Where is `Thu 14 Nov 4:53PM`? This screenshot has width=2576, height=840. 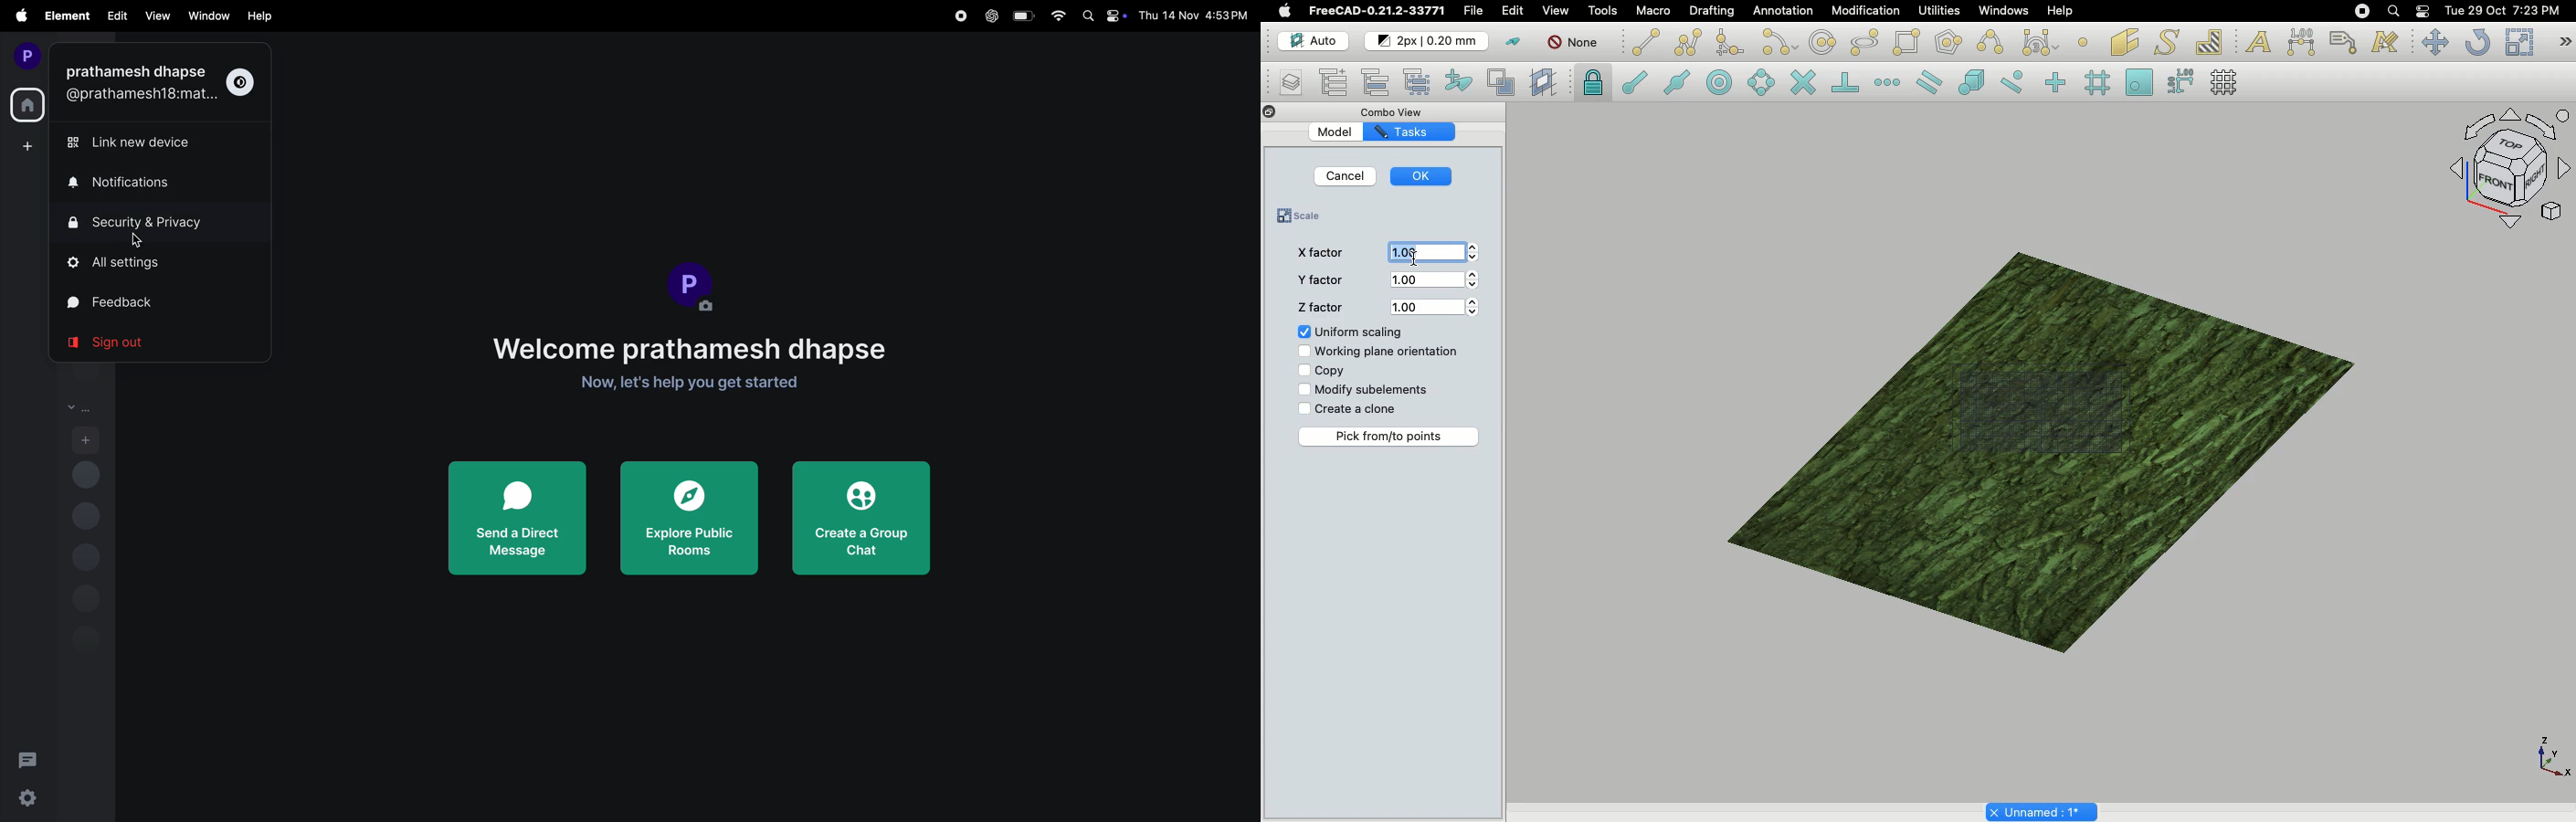 Thu 14 Nov 4:53PM is located at coordinates (1192, 14).